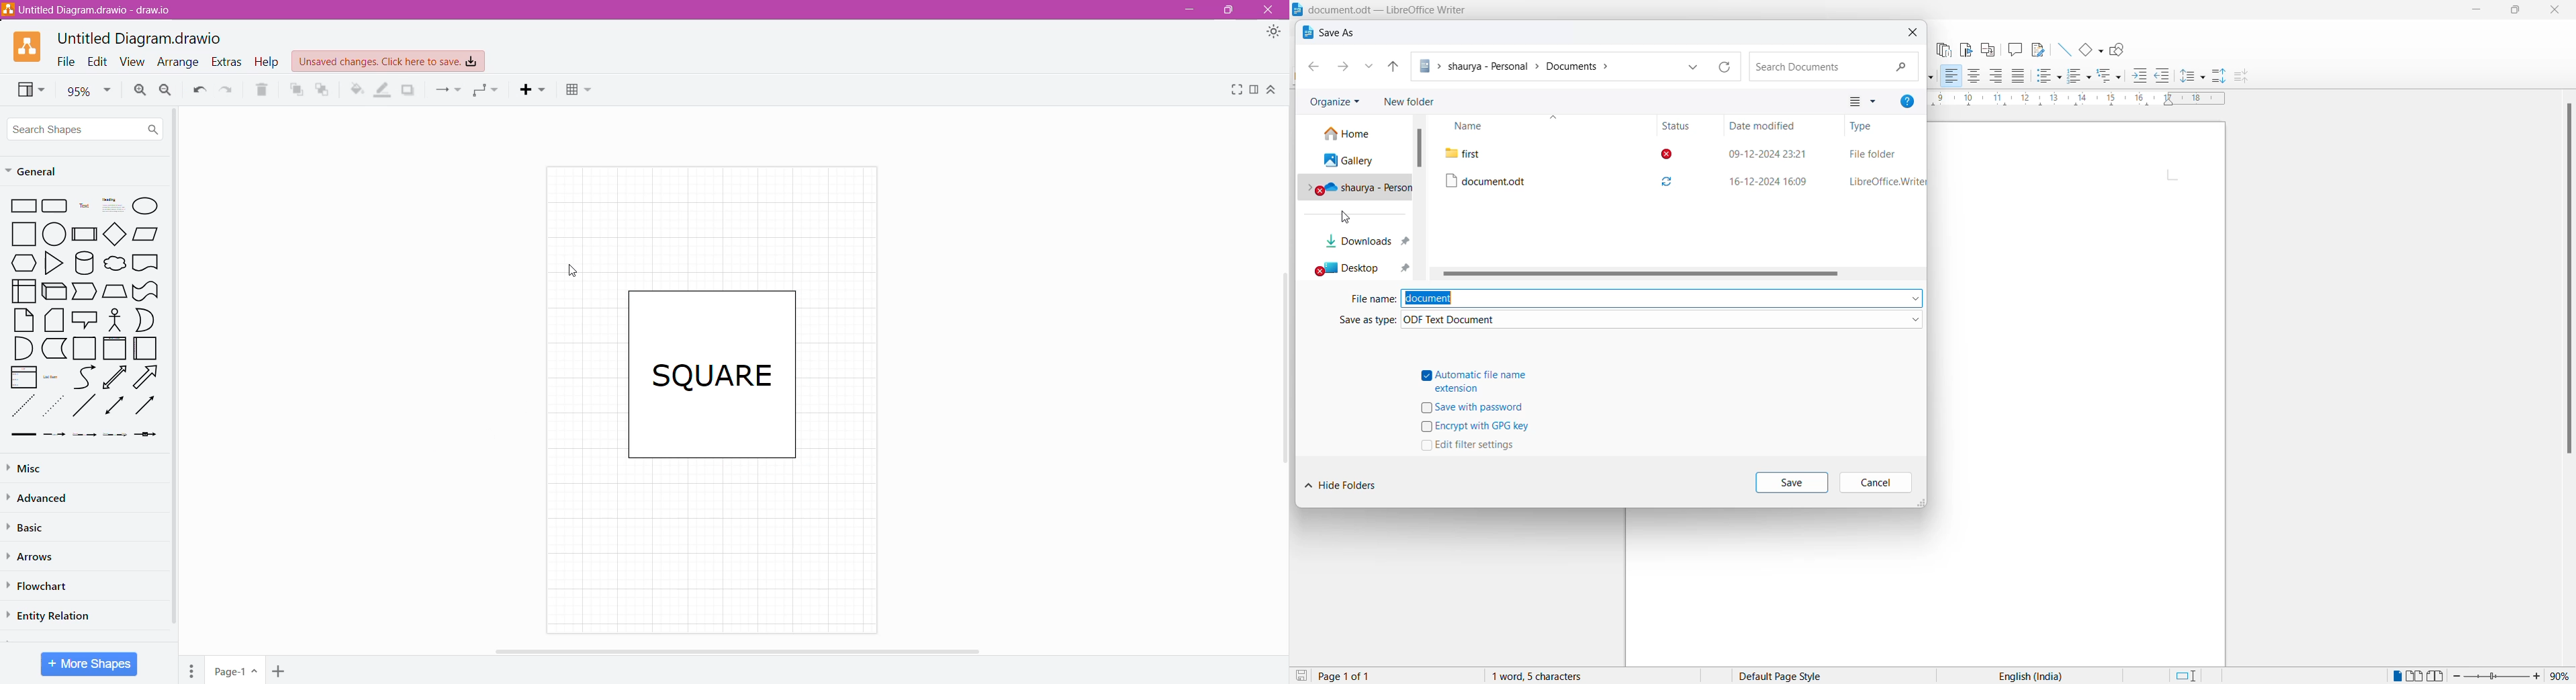 This screenshot has width=2576, height=700. What do you see at coordinates (1791, 676) in the screenshot?
I see `Selected pages style` at bounding box center [1791, 676].